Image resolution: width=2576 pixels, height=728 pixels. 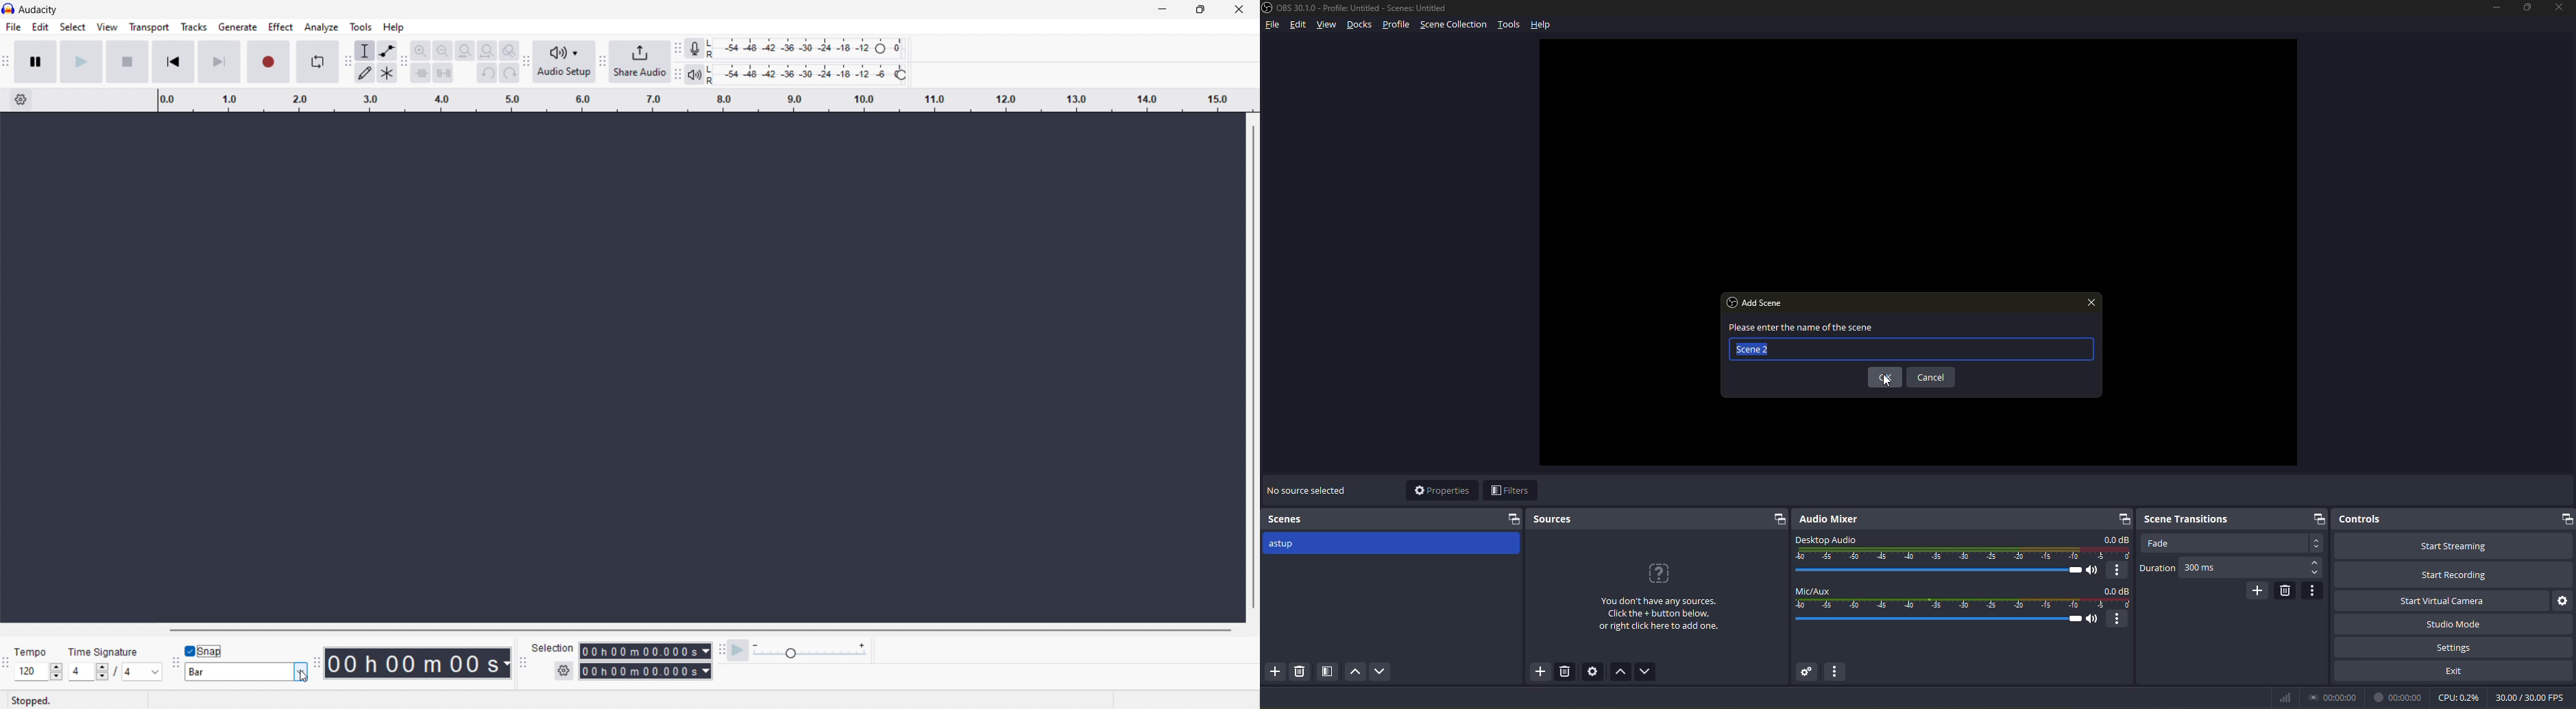 What do you see at coordinates (640, 61) in the screenshot?
I see `share audio` at bounding box center [640, 61].